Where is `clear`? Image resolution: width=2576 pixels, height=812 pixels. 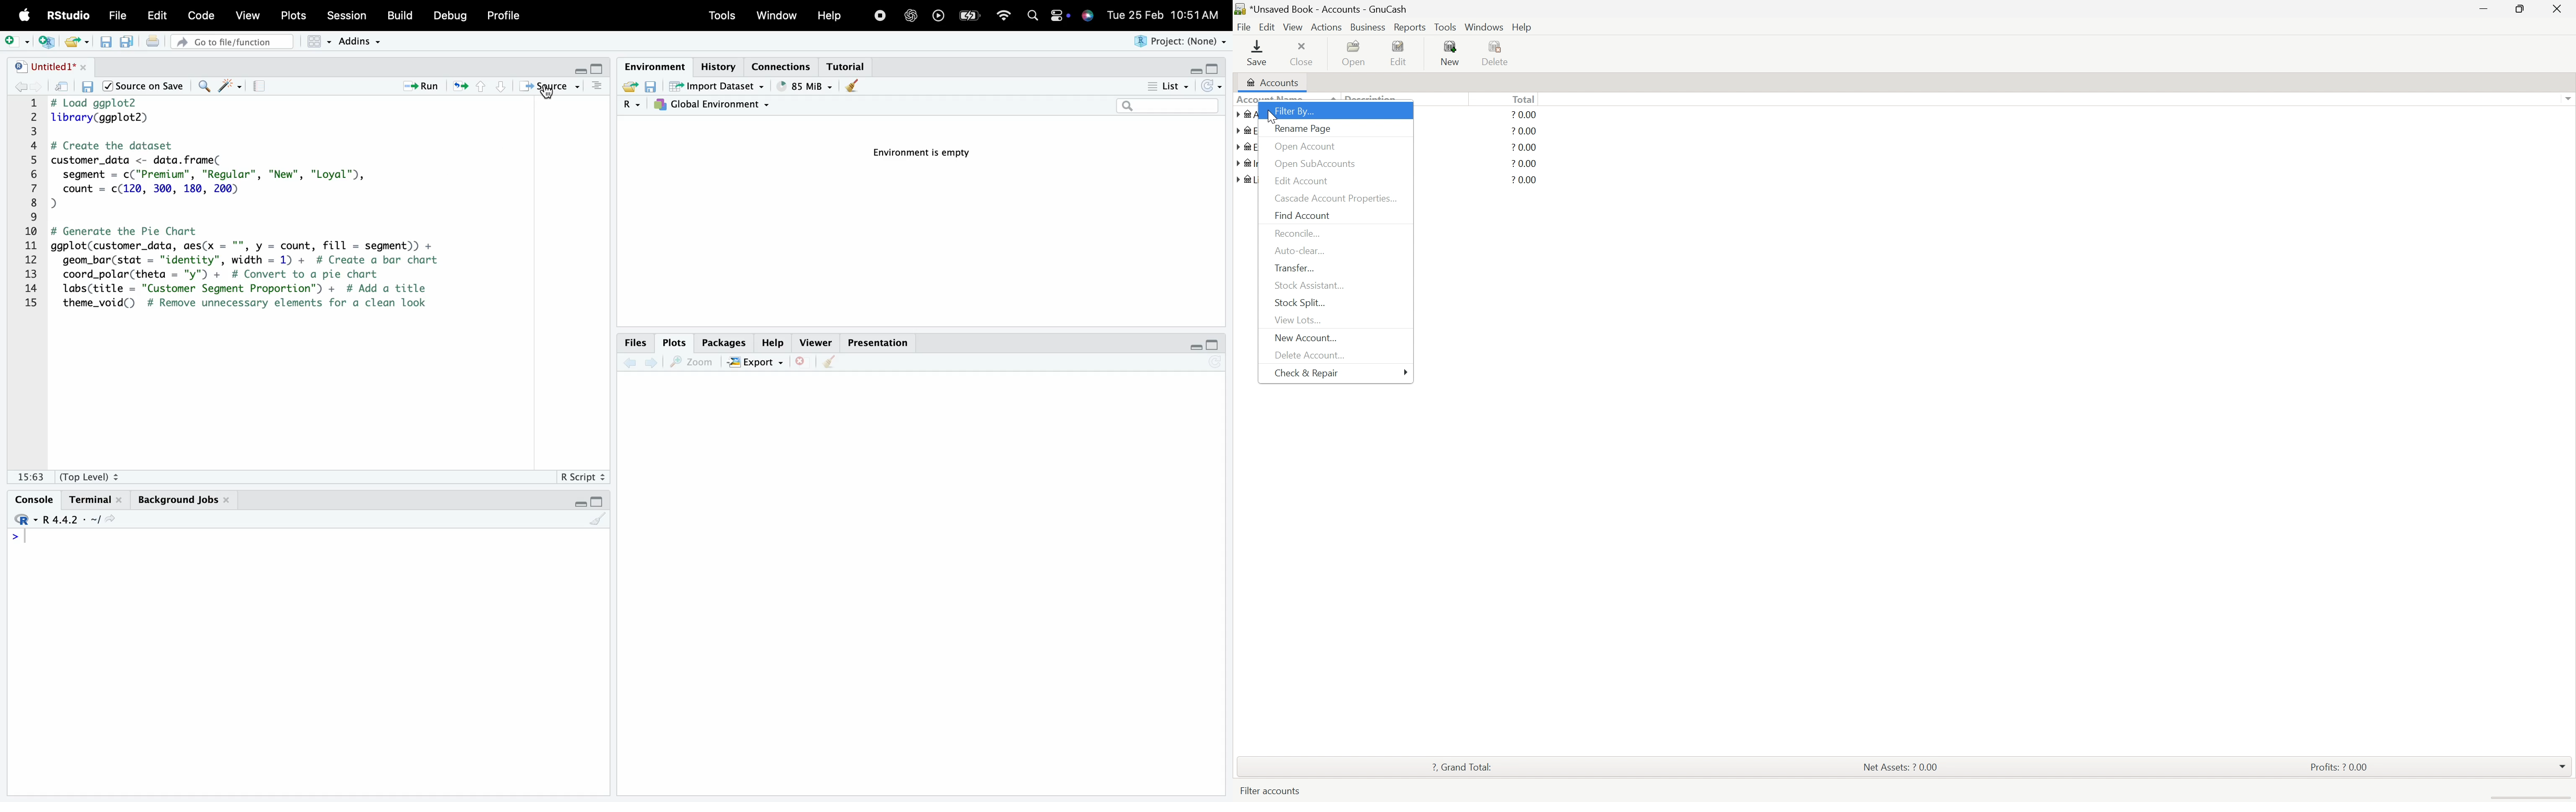 clear is located at coordinates (832, 365).